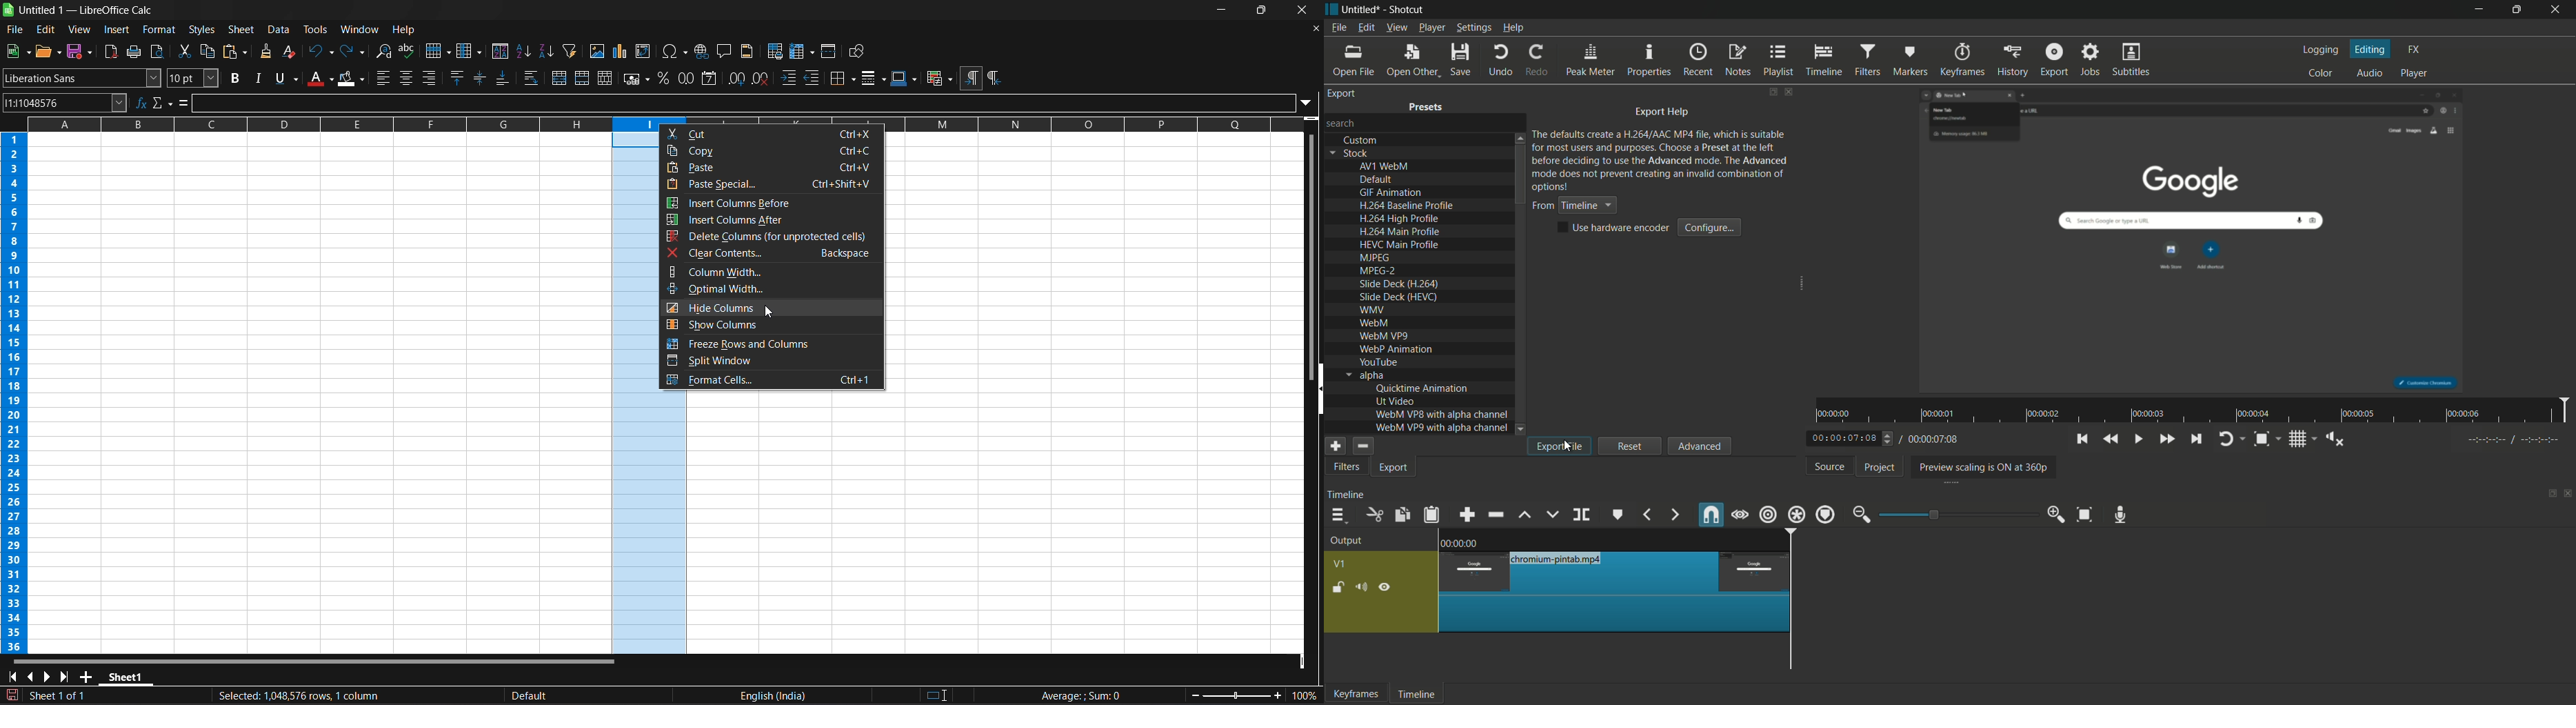  I want to click on name box, so click(66, 103).